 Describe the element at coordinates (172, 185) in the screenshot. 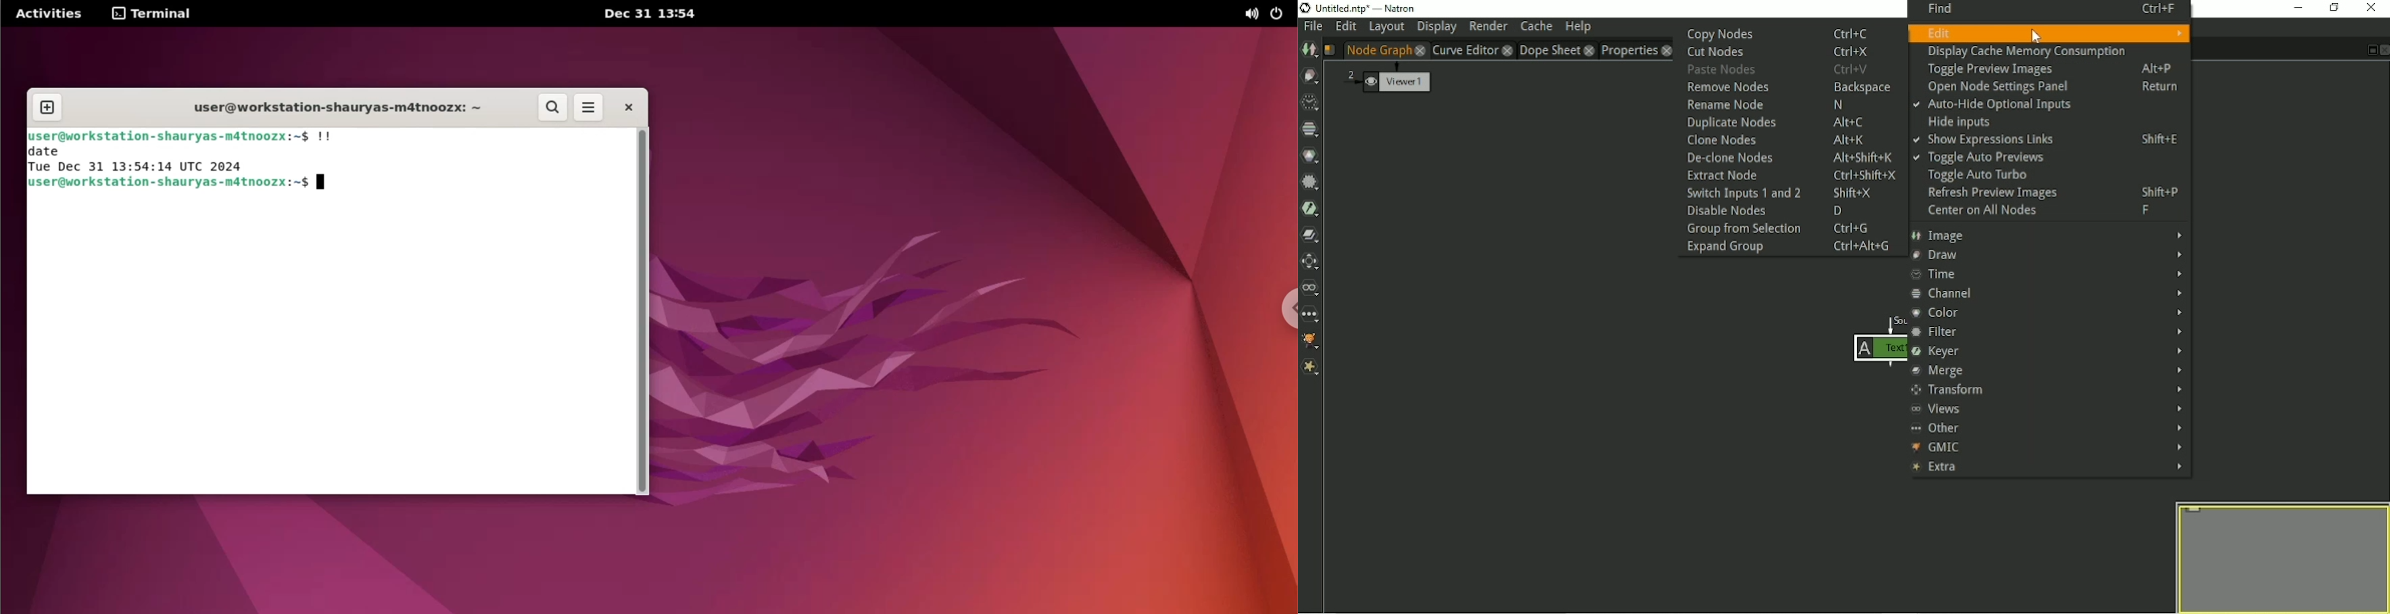

I see `puser@gworkstation-shauryas-s4tnoozx Et |` at that location.